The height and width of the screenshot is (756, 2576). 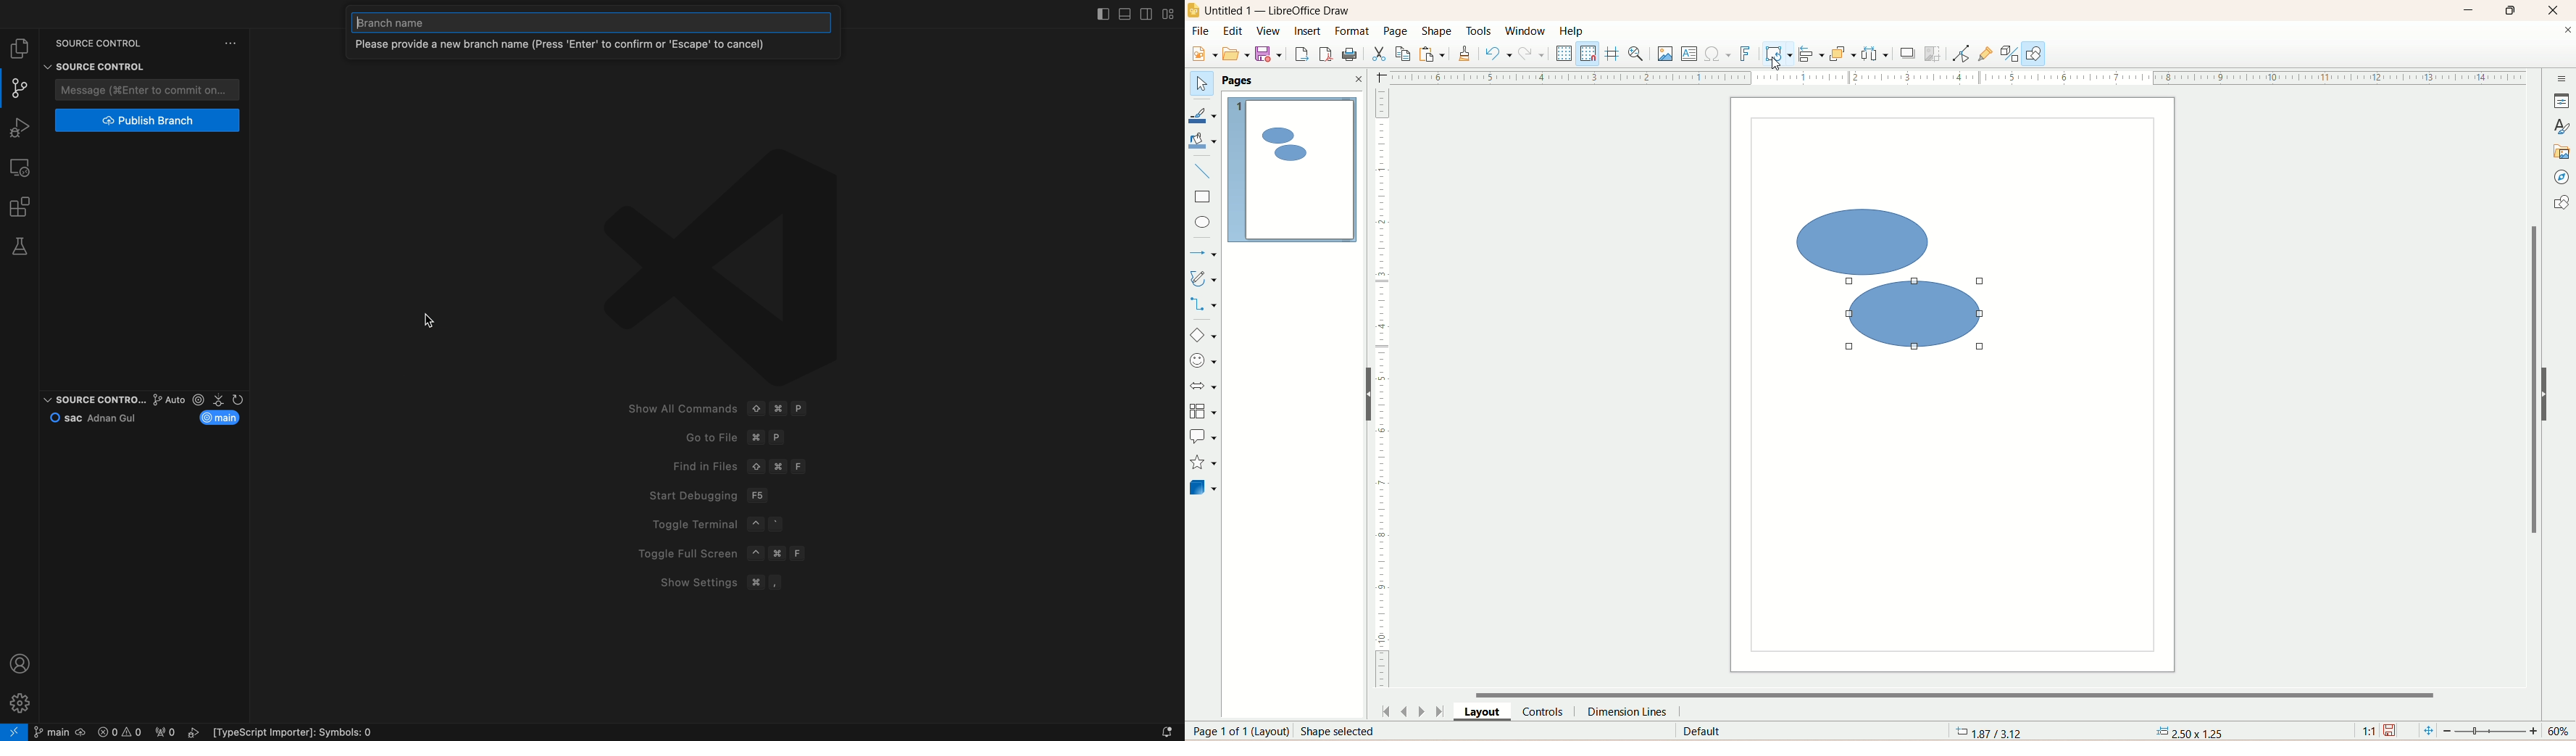 I want to click on copy, so click(x=1404, y=54).